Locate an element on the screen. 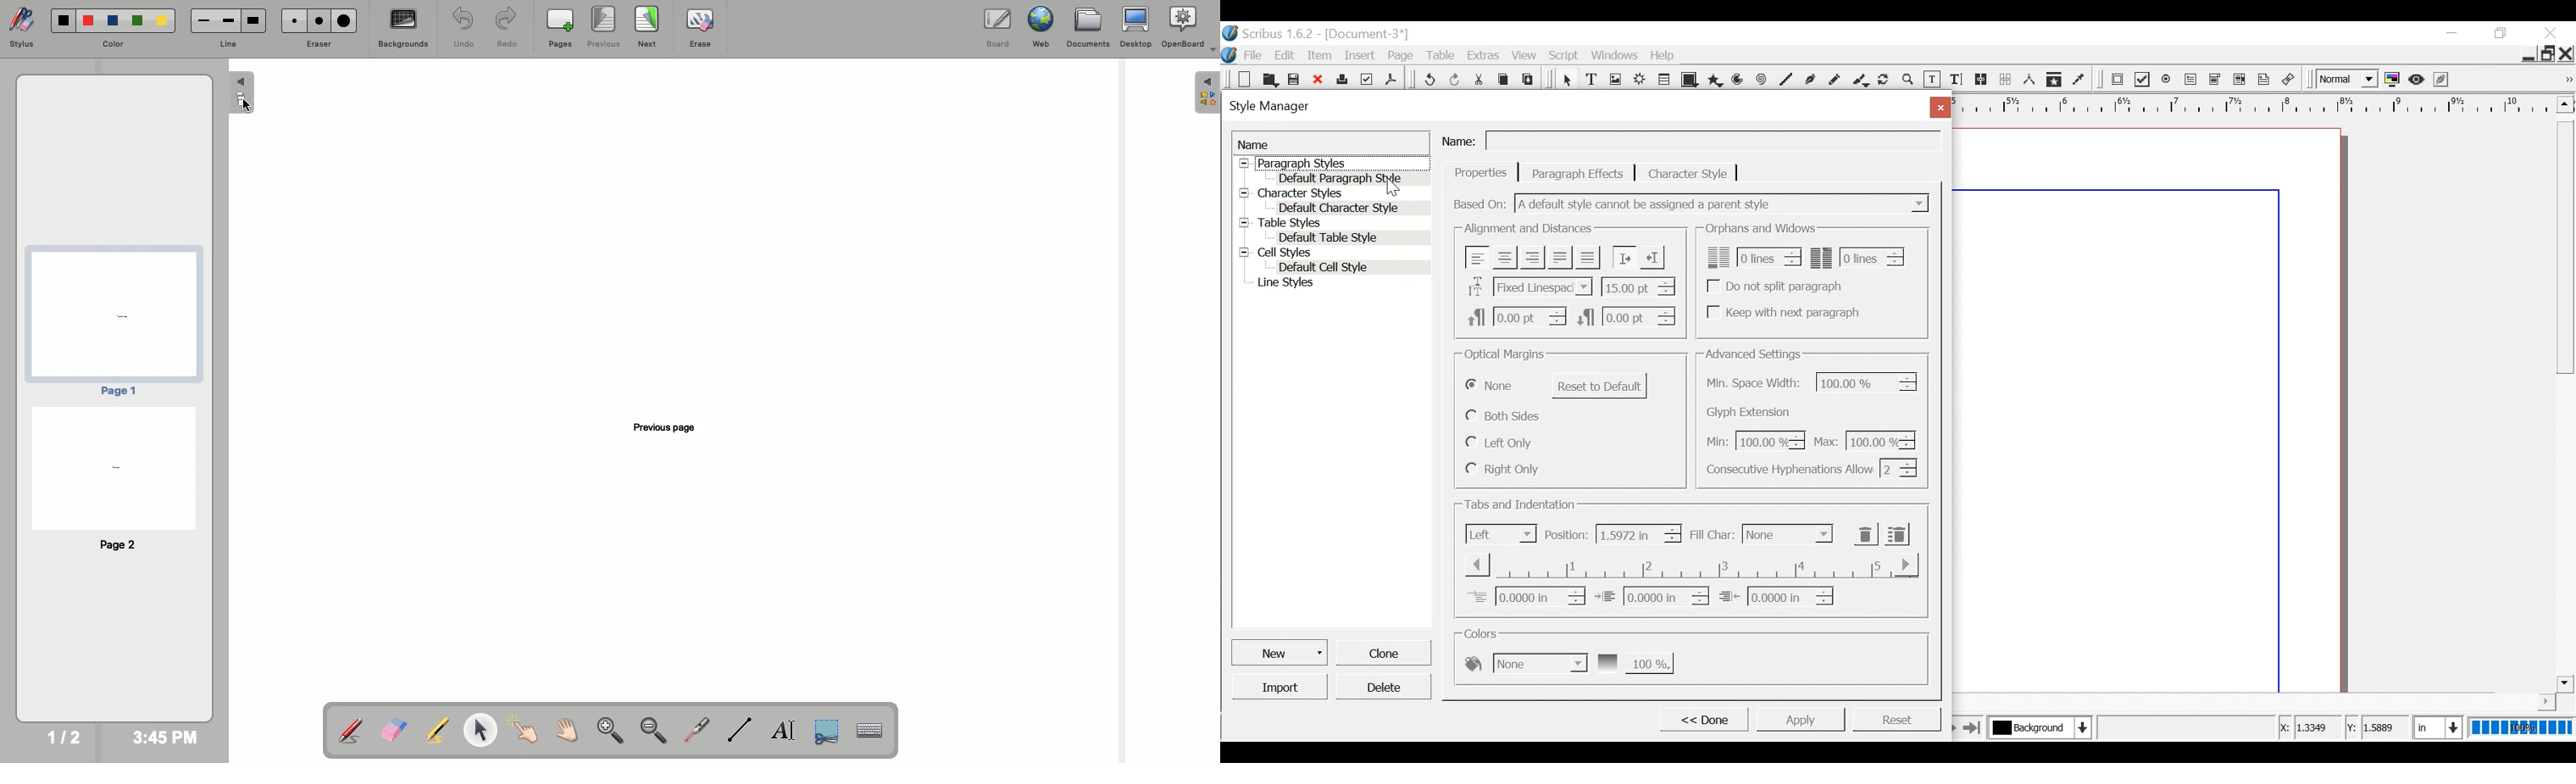 The width and height of the screenshot is (2576, 784). Extras is located at coordinates (1482, 55).